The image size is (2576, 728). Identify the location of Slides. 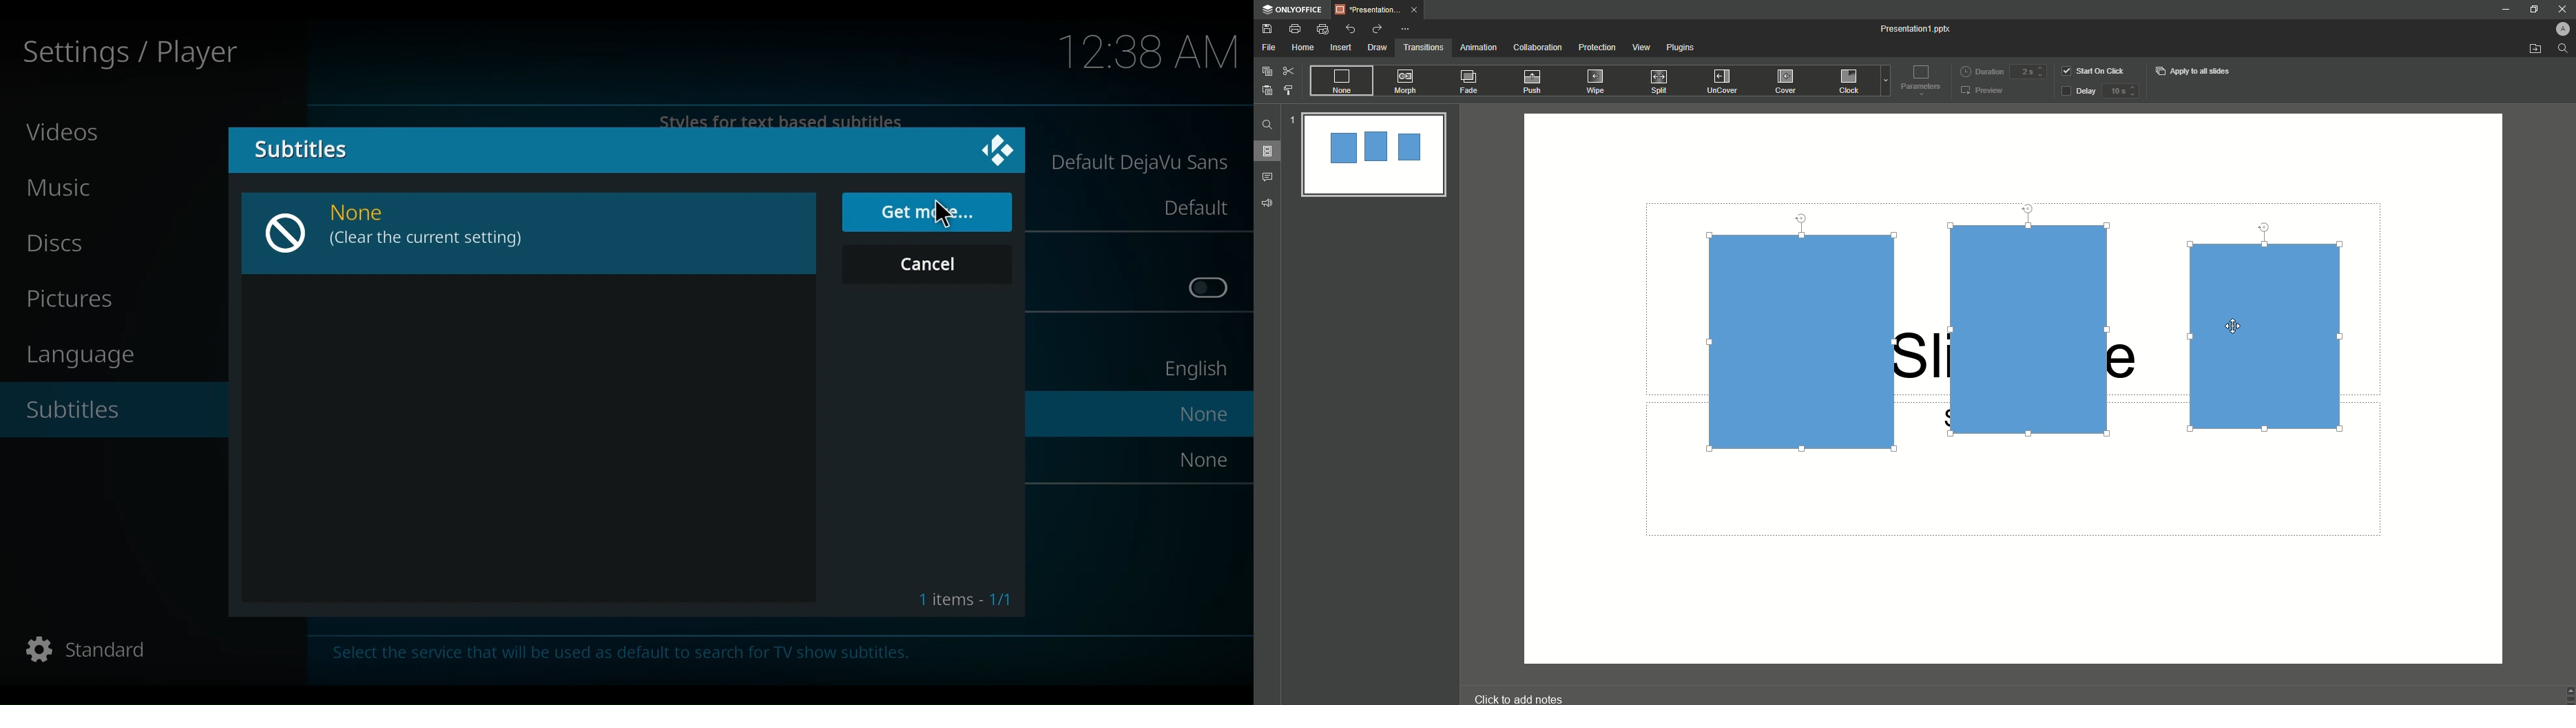
(1271, 151).